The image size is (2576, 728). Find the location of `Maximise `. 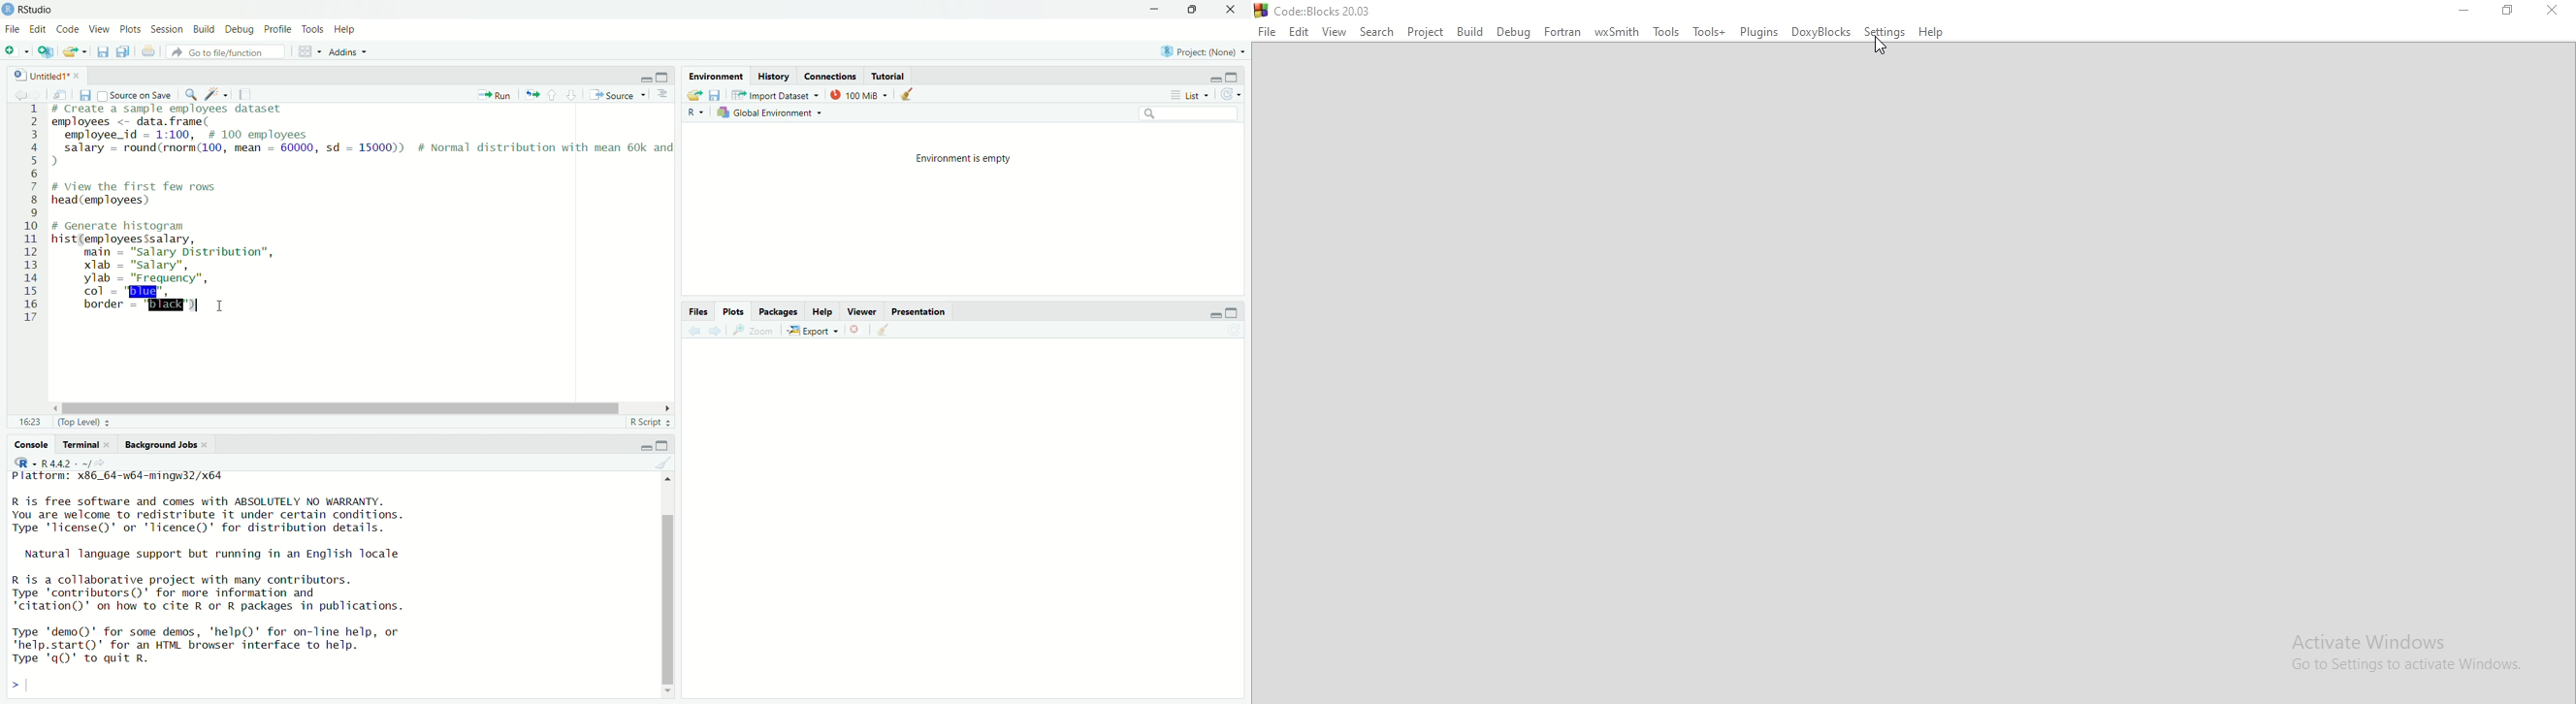

Maximise  is located at coordinates (662, 77).